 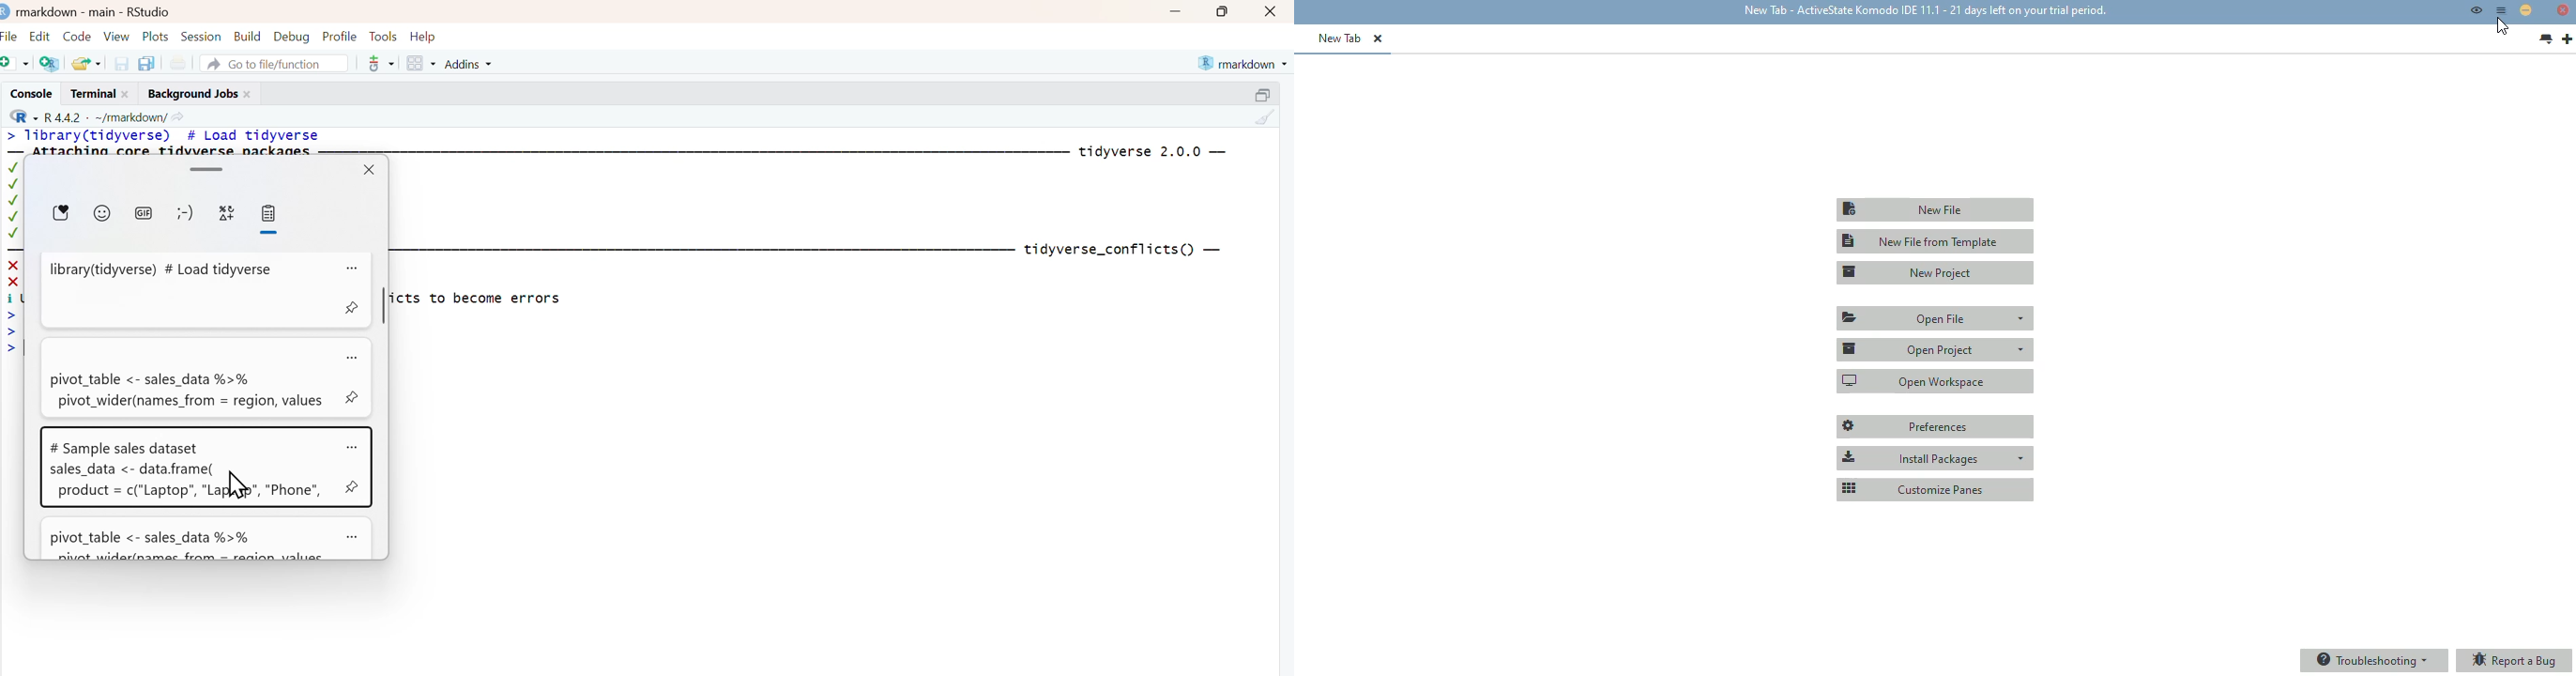 What do you see at coordinates (11, 34) in the screenshot?
I see `File` at bounding box center [11, 34].